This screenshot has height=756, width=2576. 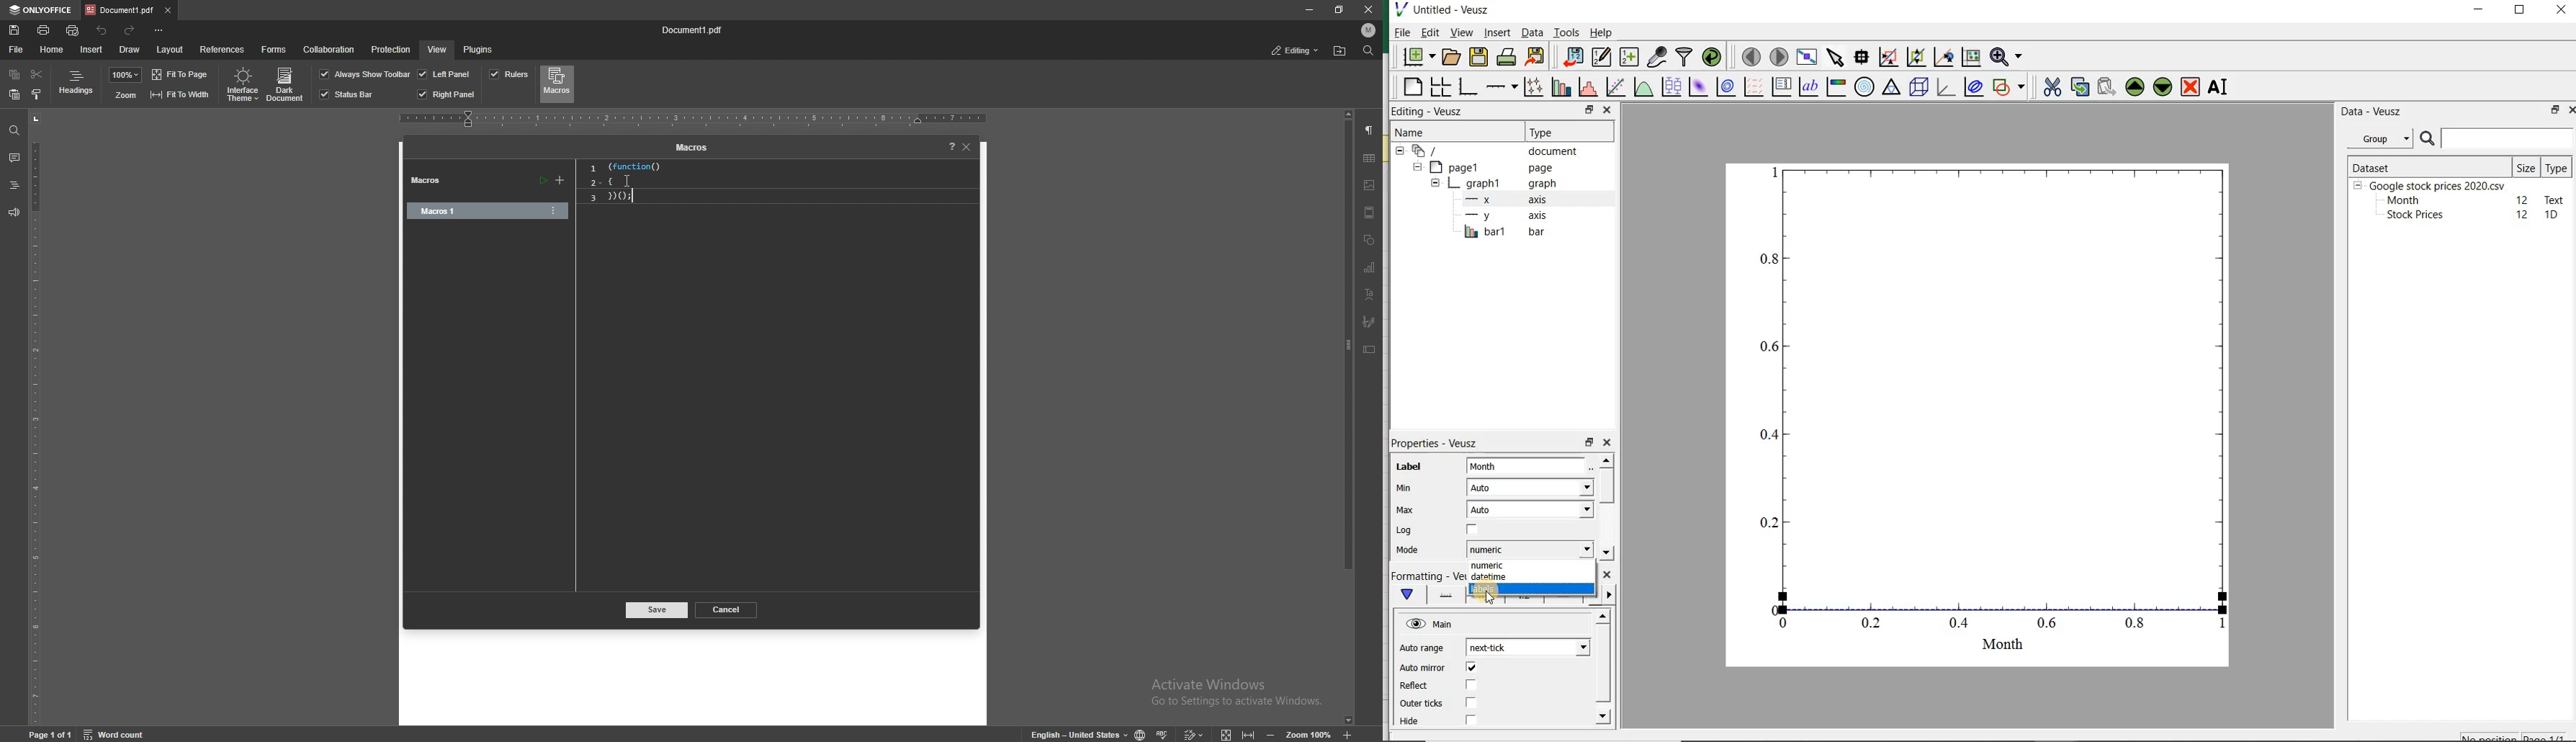 I want to click on chart, so click(x=1369, y=267).